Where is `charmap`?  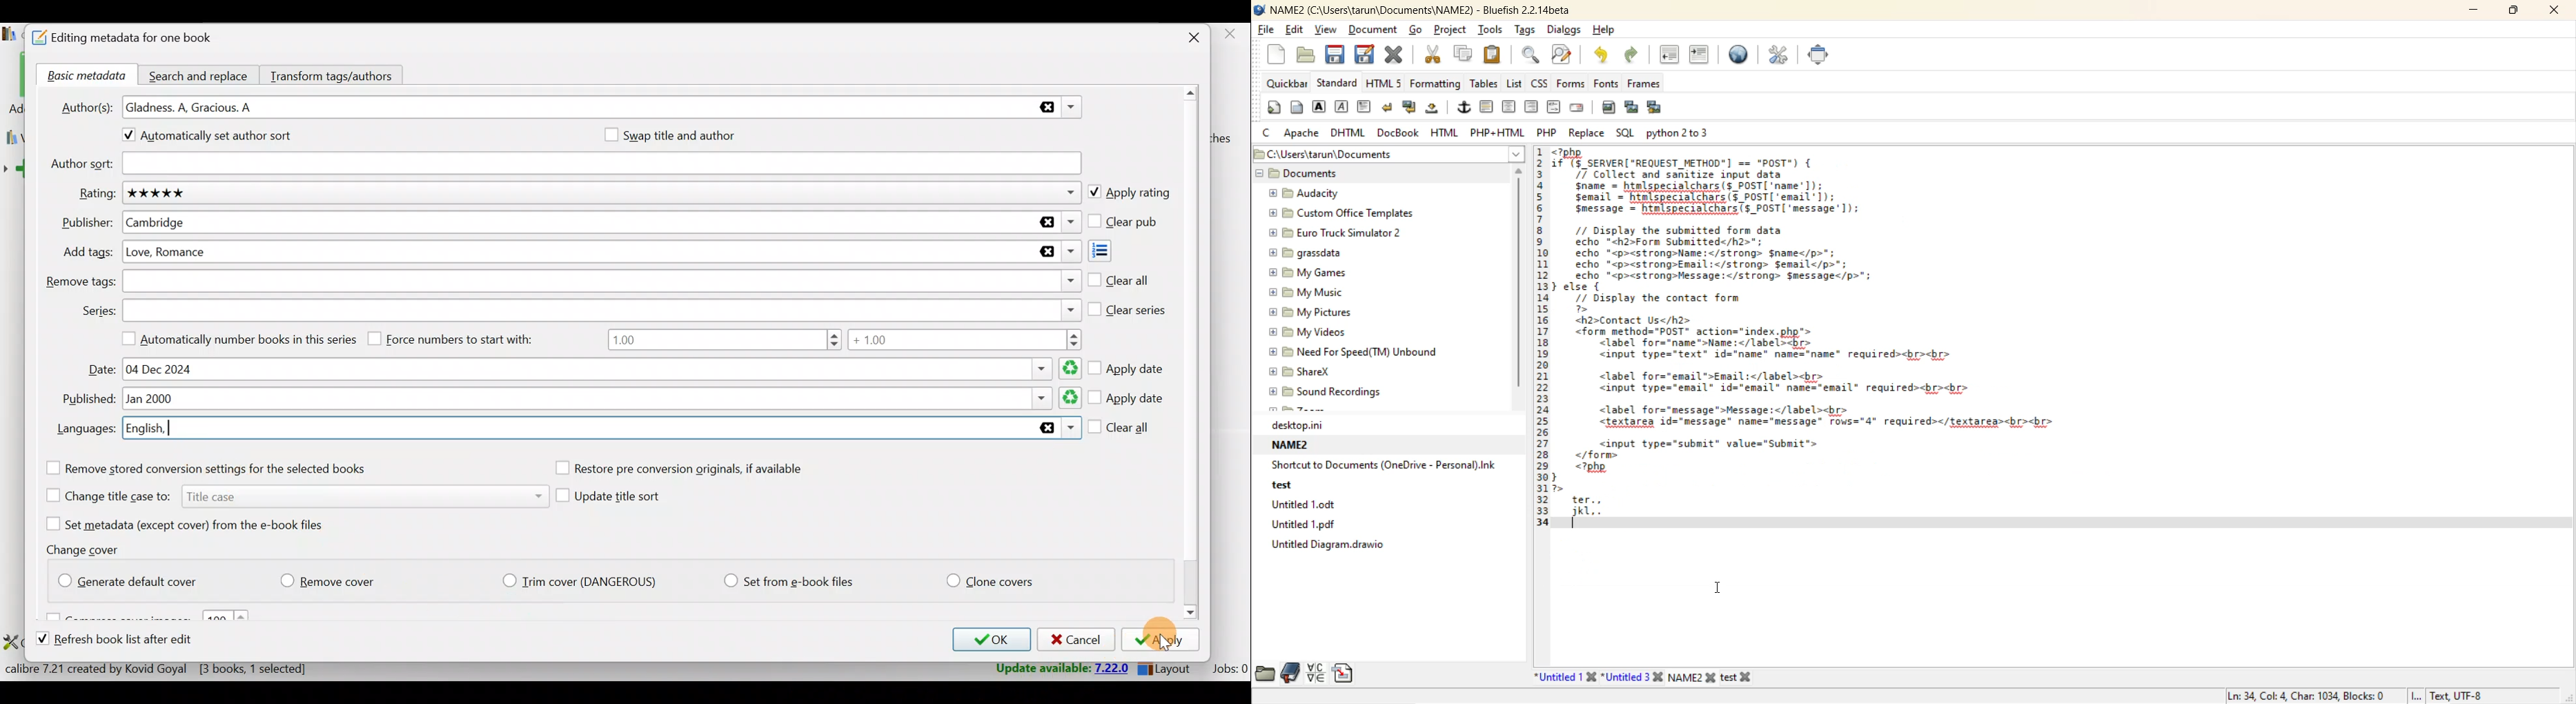 charmap is located at coordinates (1316, 673).